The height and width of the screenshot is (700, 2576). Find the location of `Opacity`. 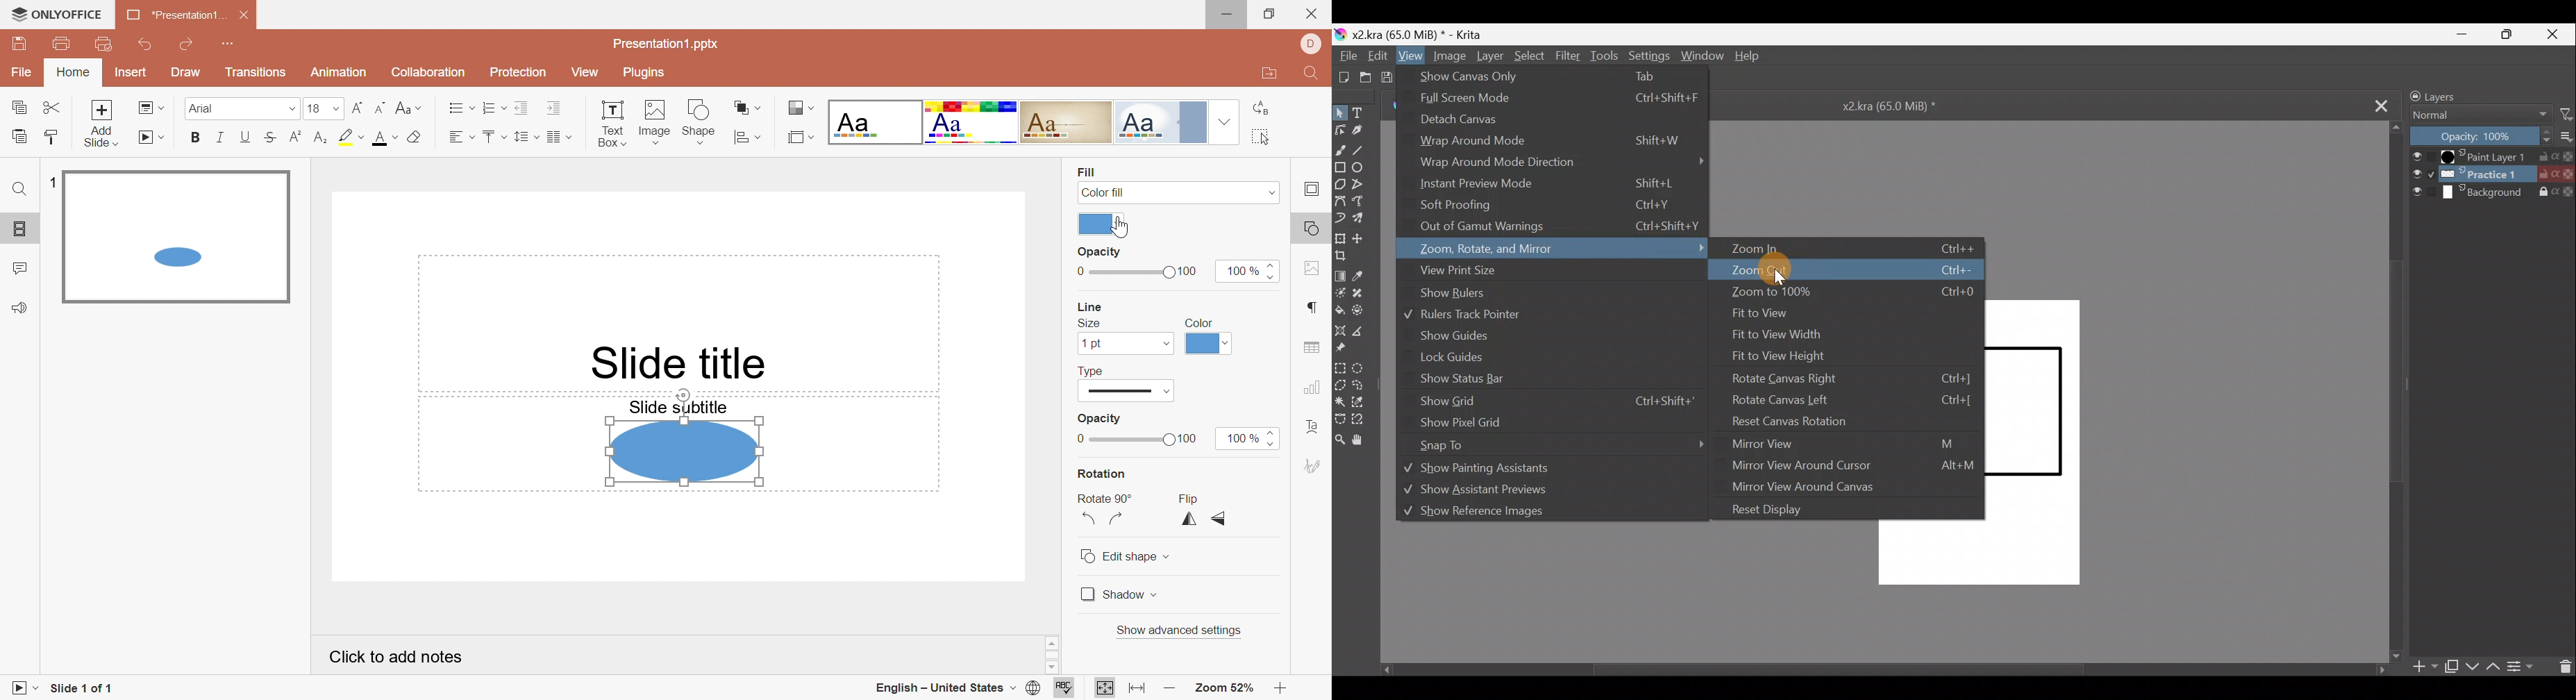

Opacity is located at coordinates (1097, 418).